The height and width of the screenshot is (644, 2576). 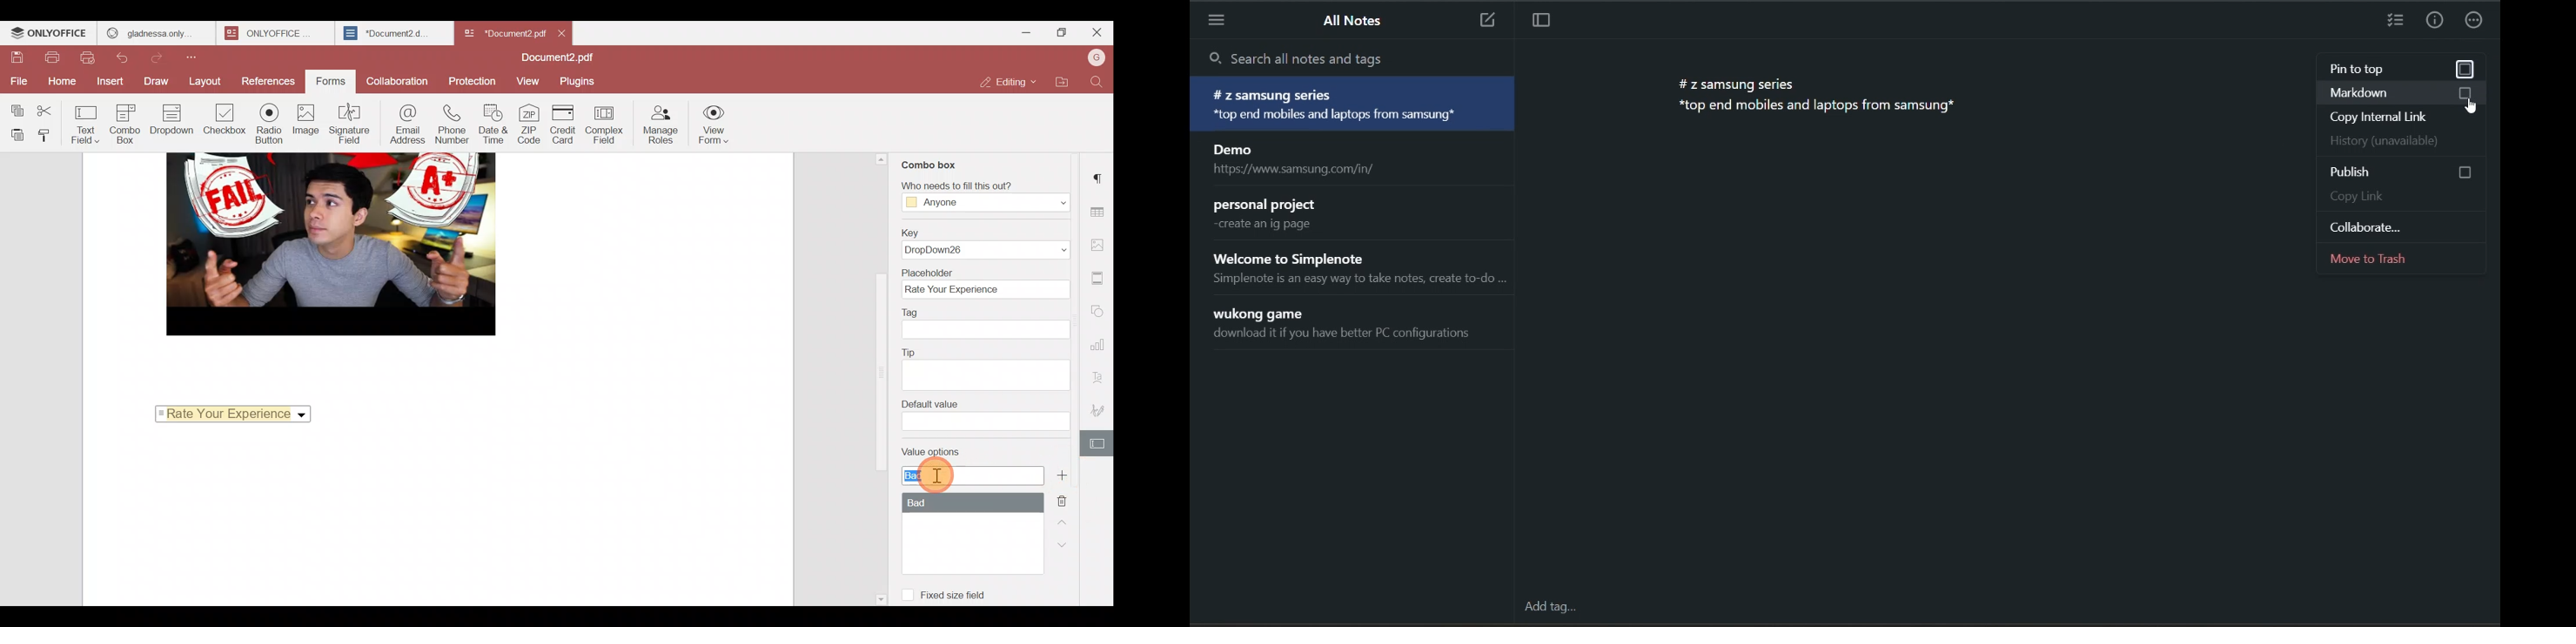 What do you see at coordinates (565, 124) in the screenshot?
I see `Credit card` at bounding box center [565, 124].